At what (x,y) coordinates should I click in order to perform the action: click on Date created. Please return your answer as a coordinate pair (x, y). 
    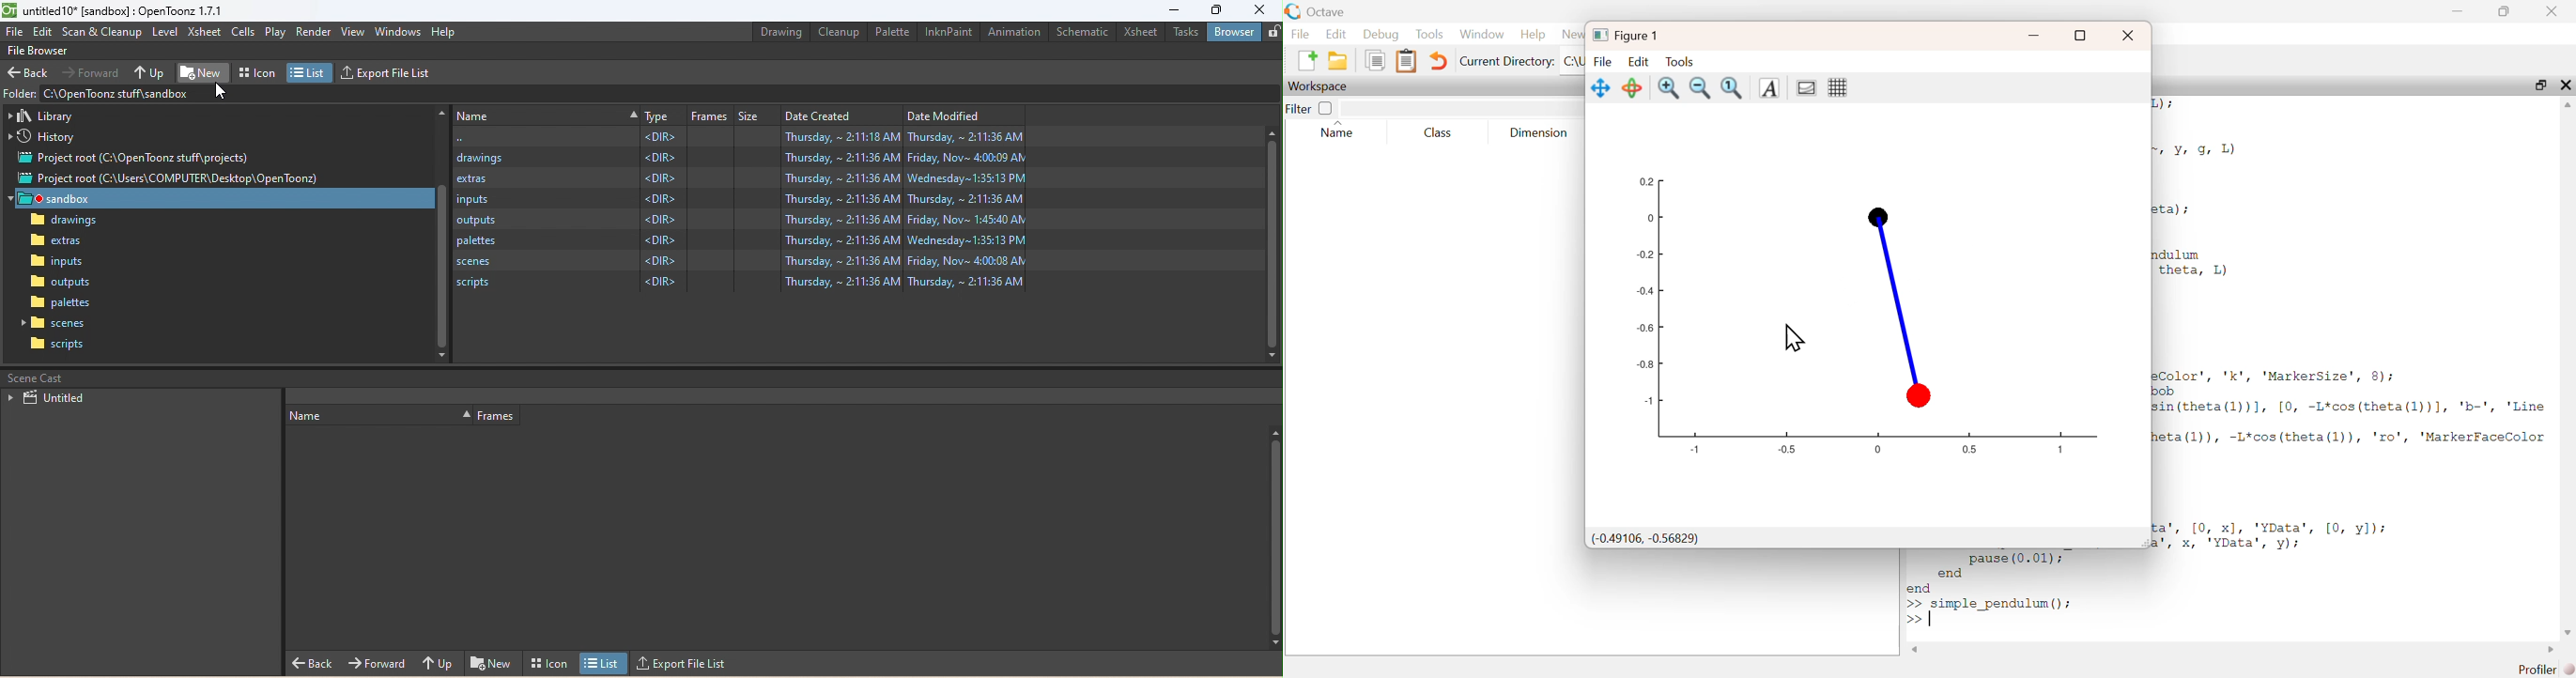
    Looking at the image, I should click on (840, 116).